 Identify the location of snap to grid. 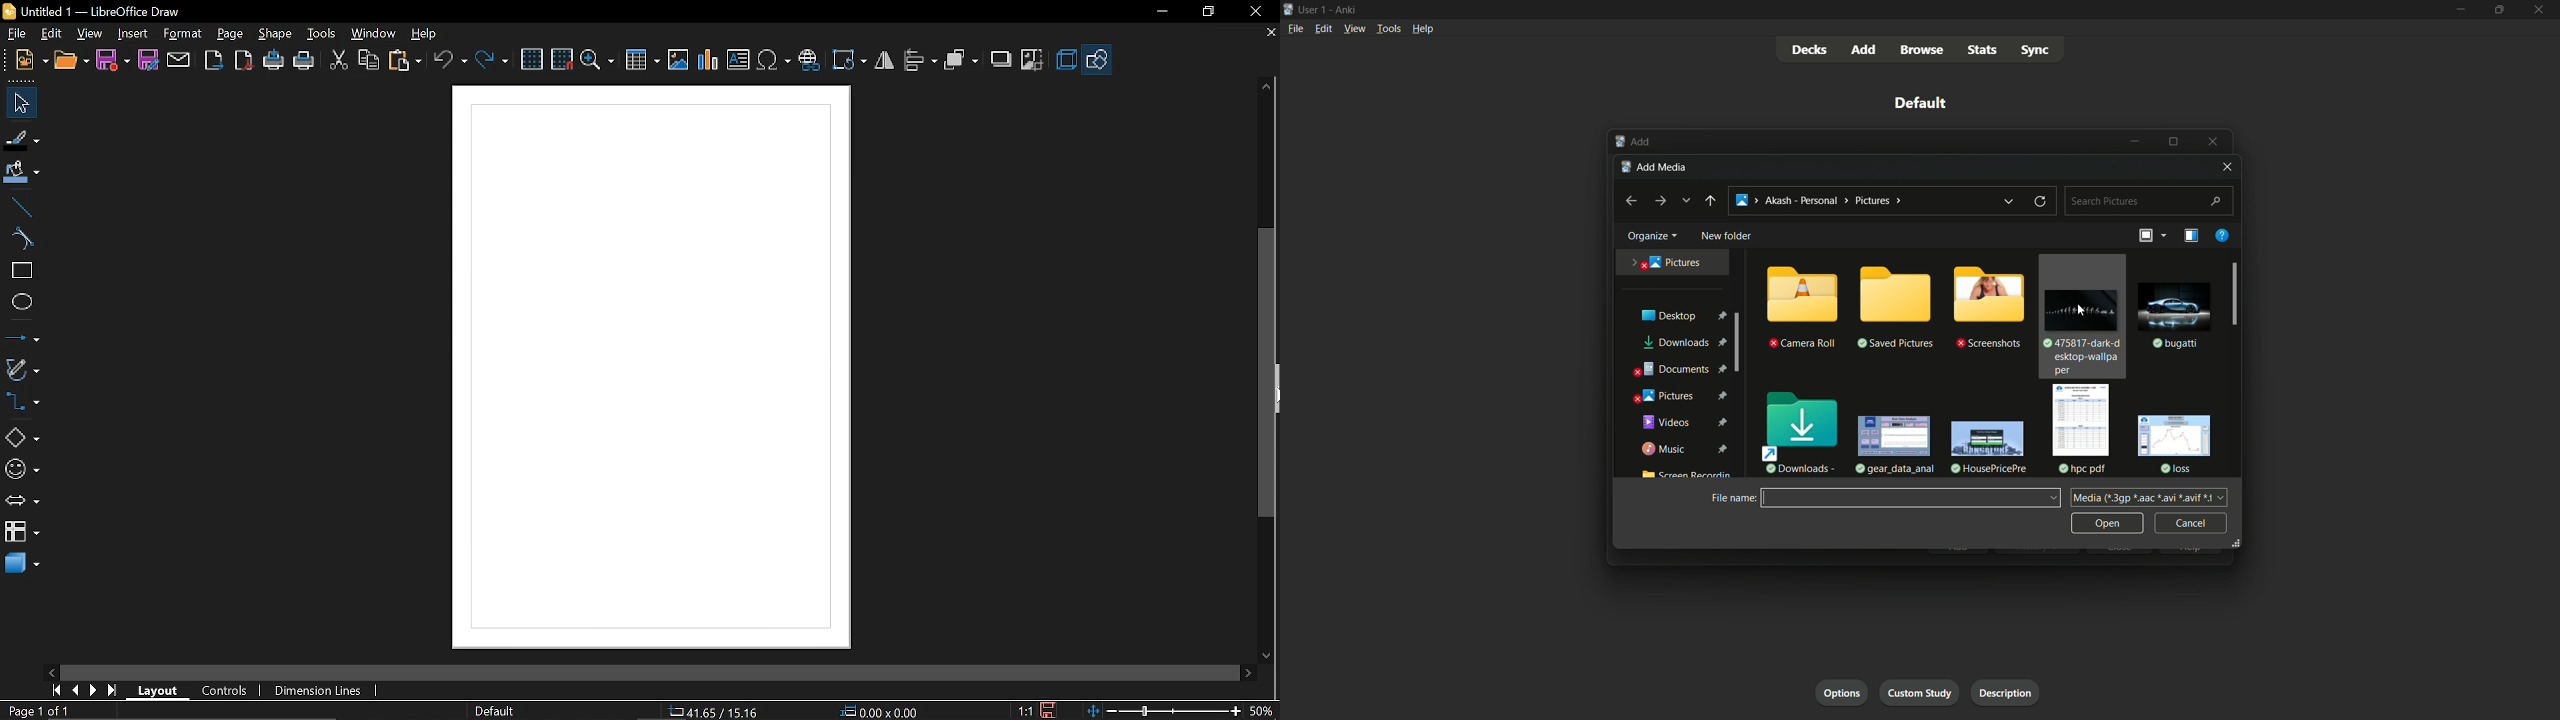
(561, 60).